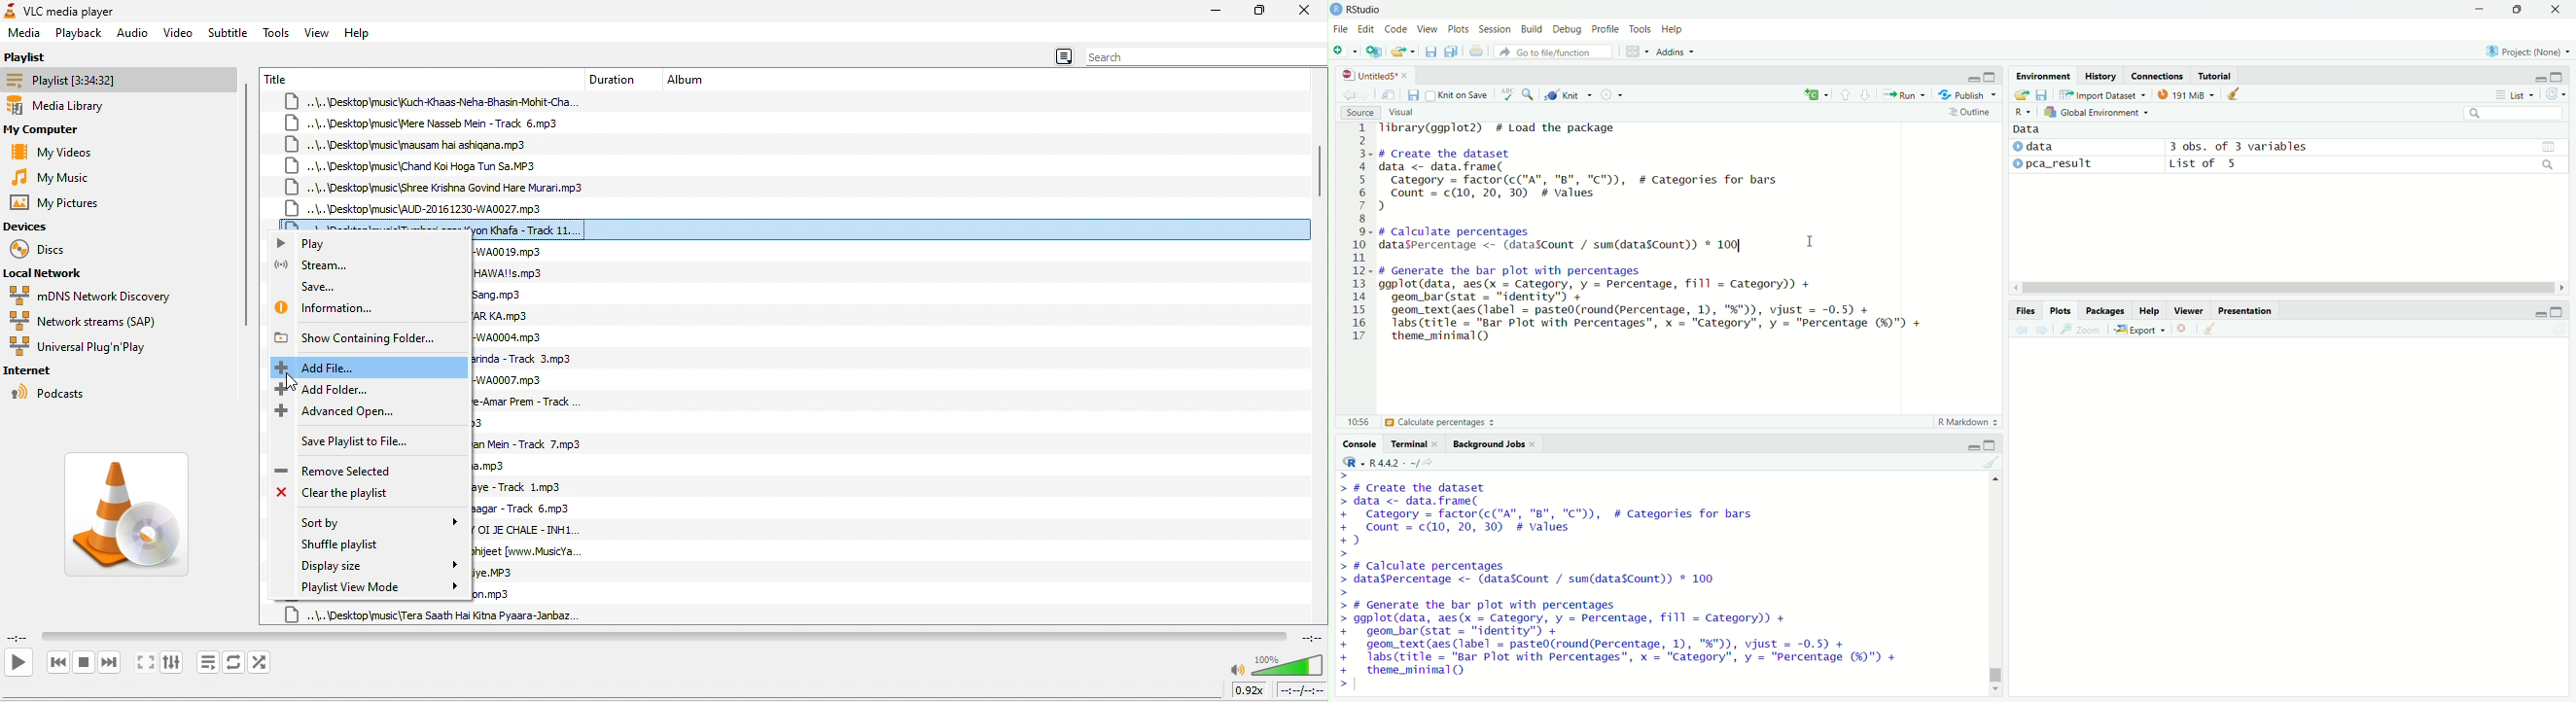 The width and height of the screenshot is (2576, 728). What do you see at coordinates (1635, 51) in the screenshot?
I see `workspace panes` at bounding box center [1635, 51].